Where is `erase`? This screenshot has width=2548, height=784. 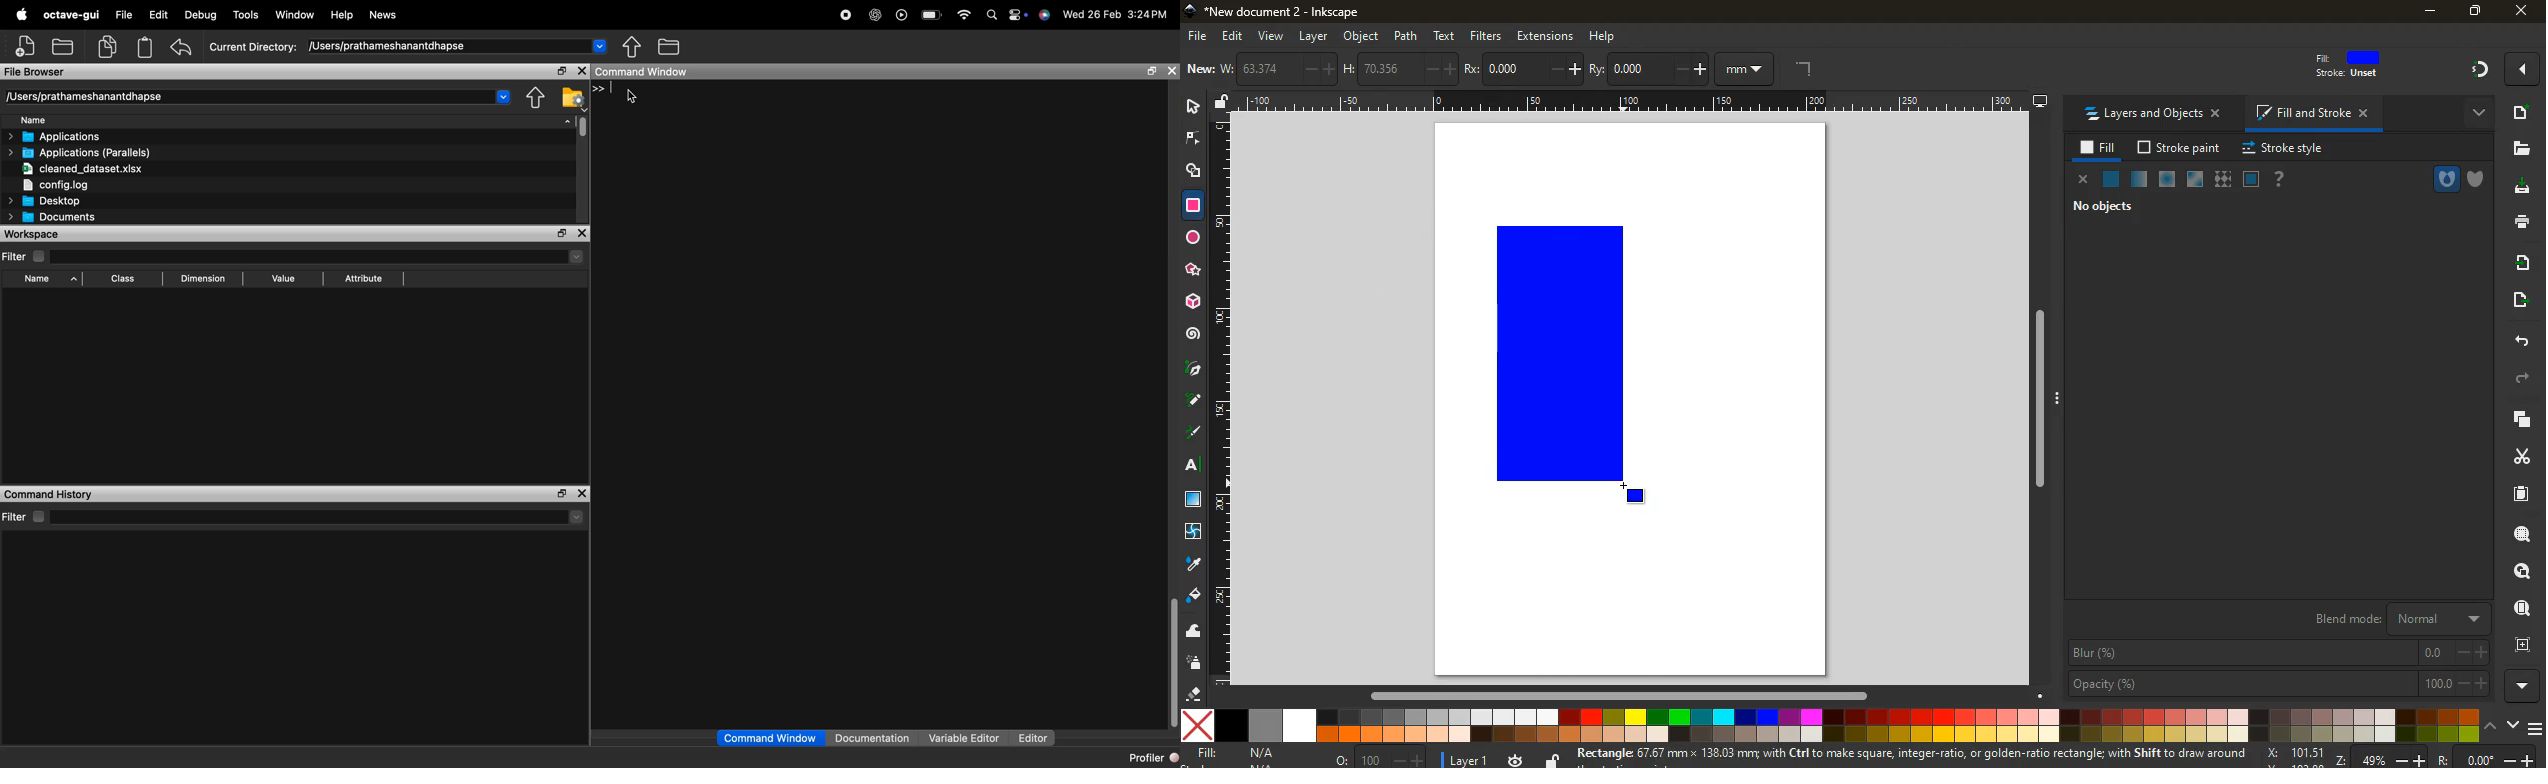
erase is located at coordinates (1193, 693).